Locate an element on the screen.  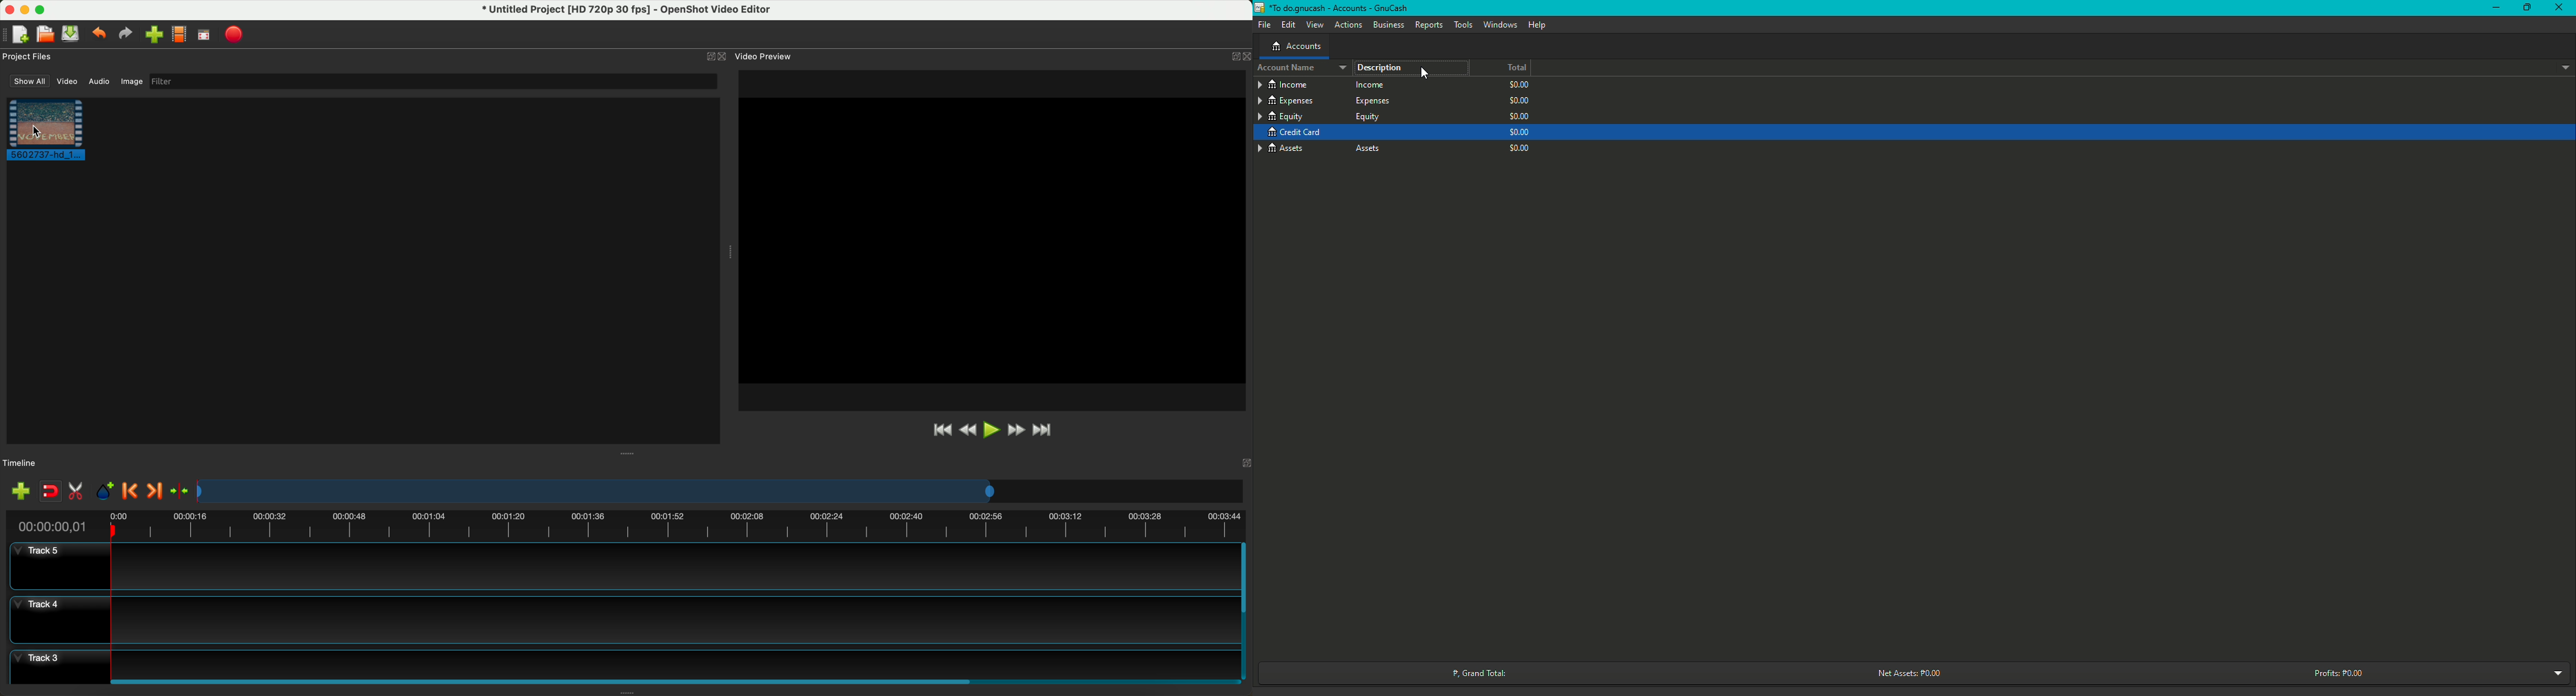
Reports is located at coordinates (1428, 24).